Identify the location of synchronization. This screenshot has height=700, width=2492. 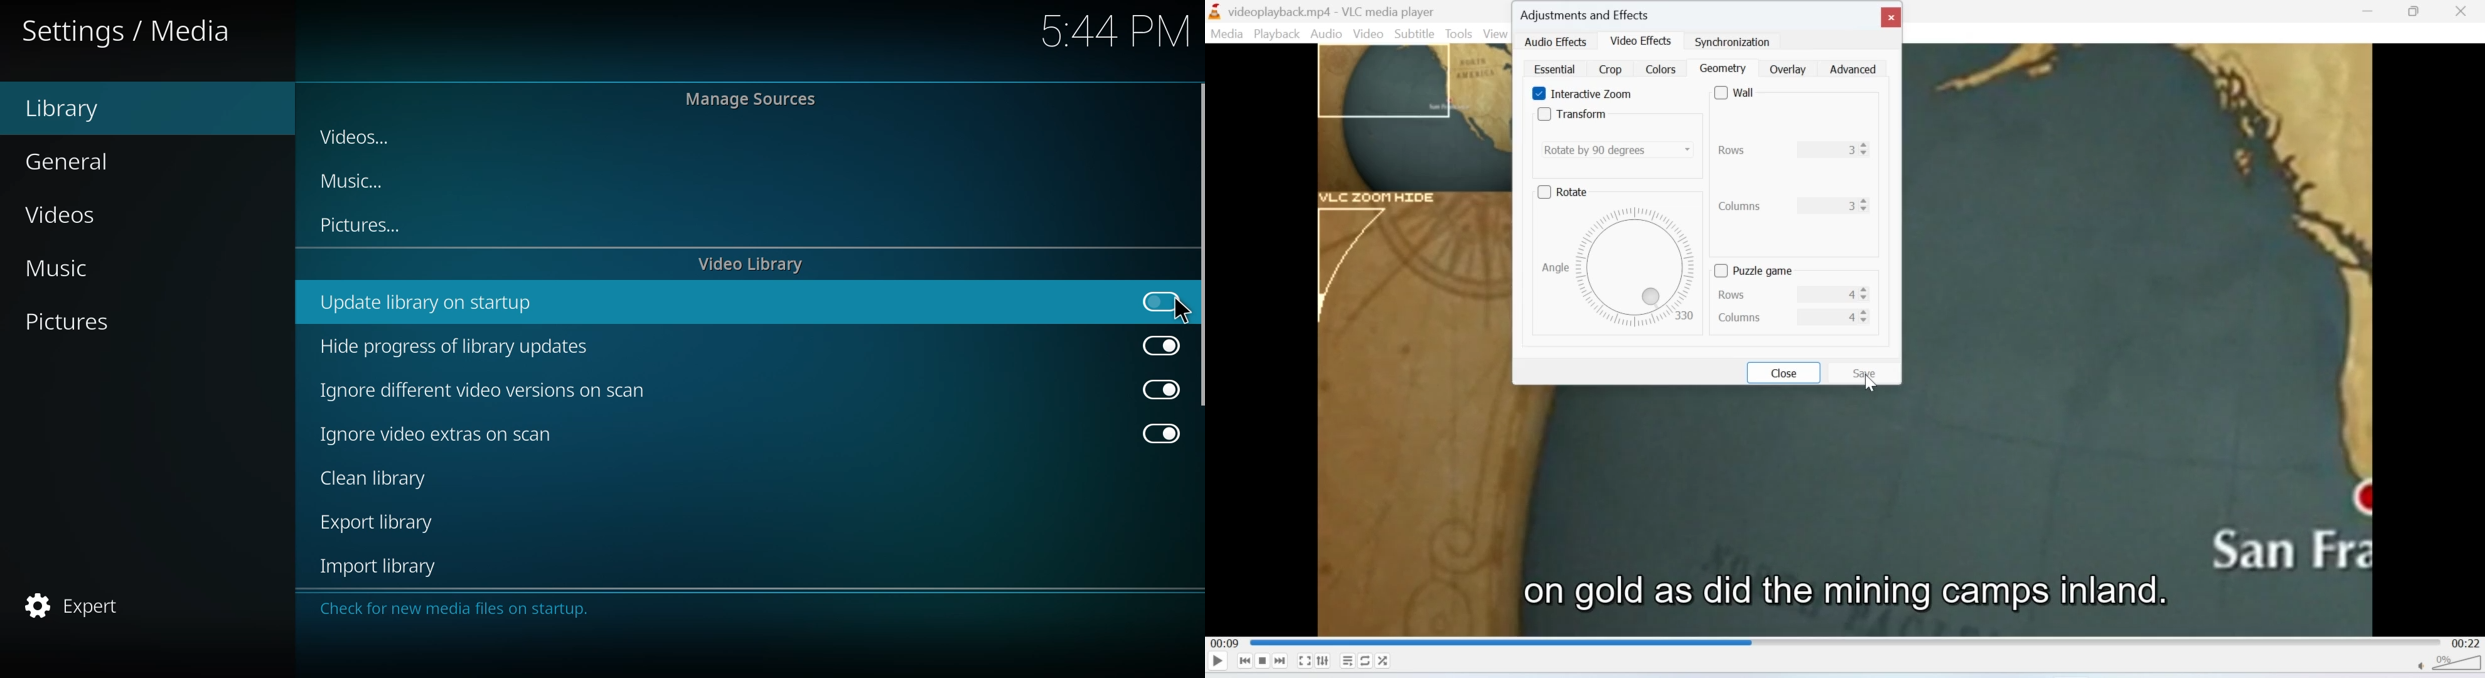
(1733, 42).